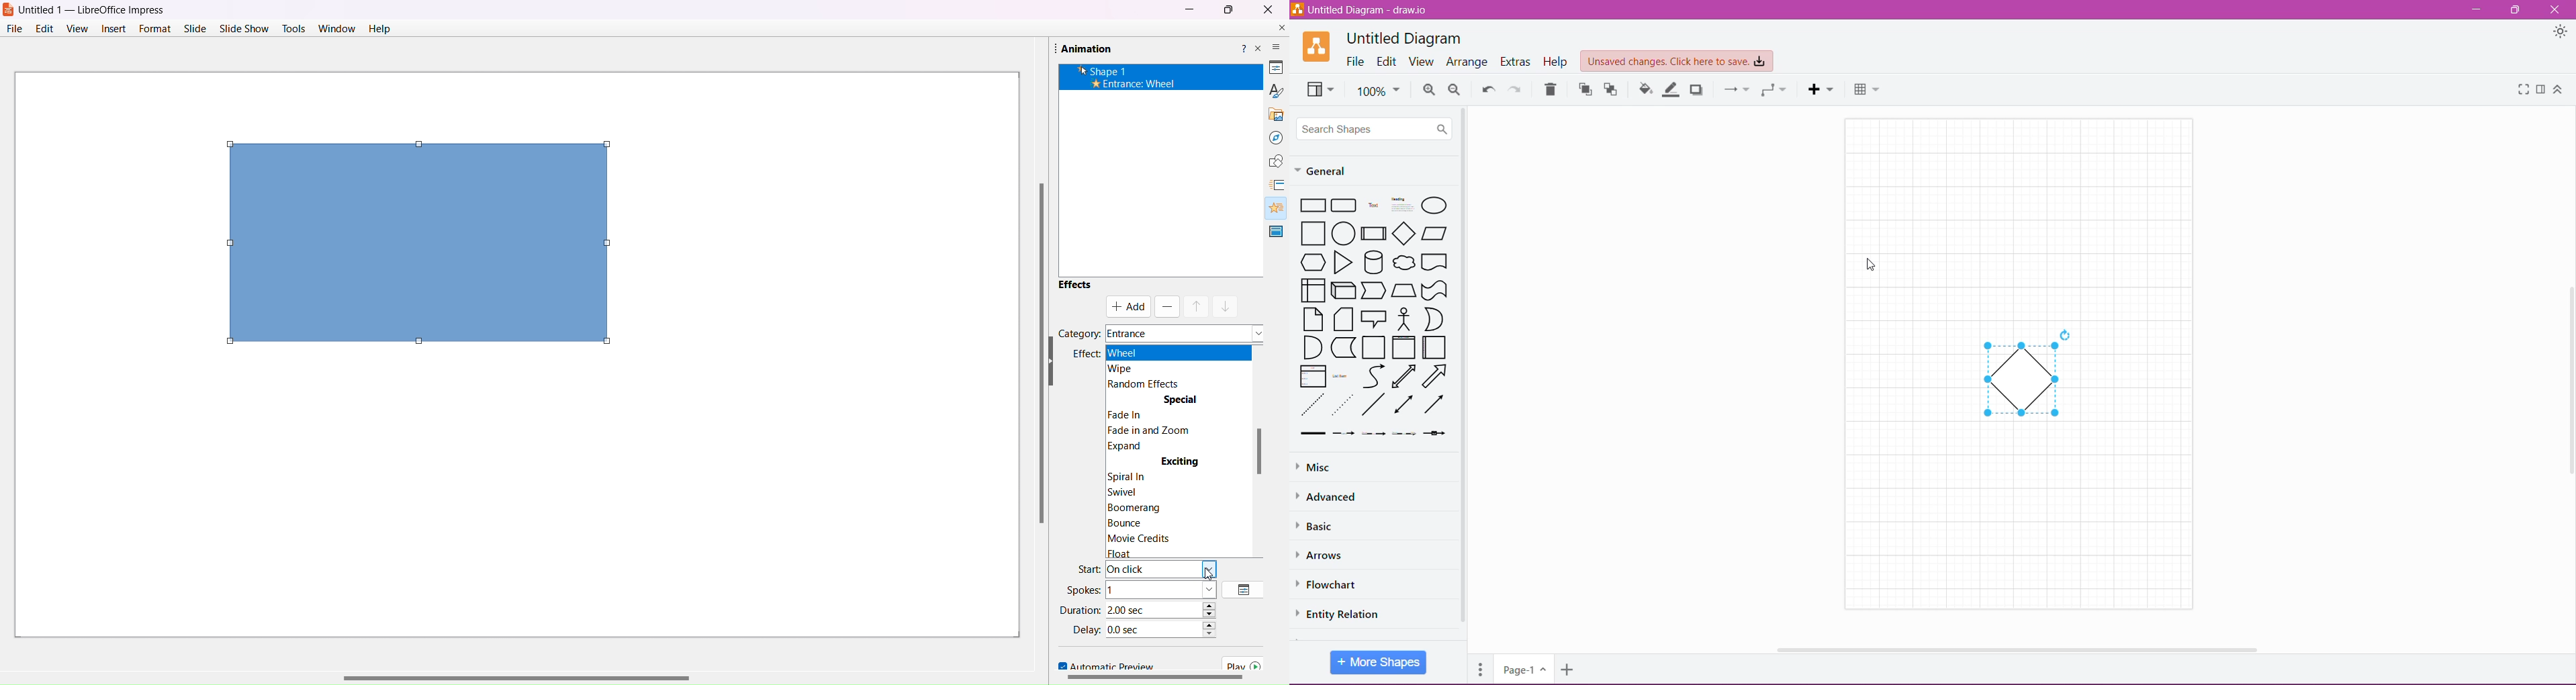  I want to click on Shadow, so click(1698, 90).